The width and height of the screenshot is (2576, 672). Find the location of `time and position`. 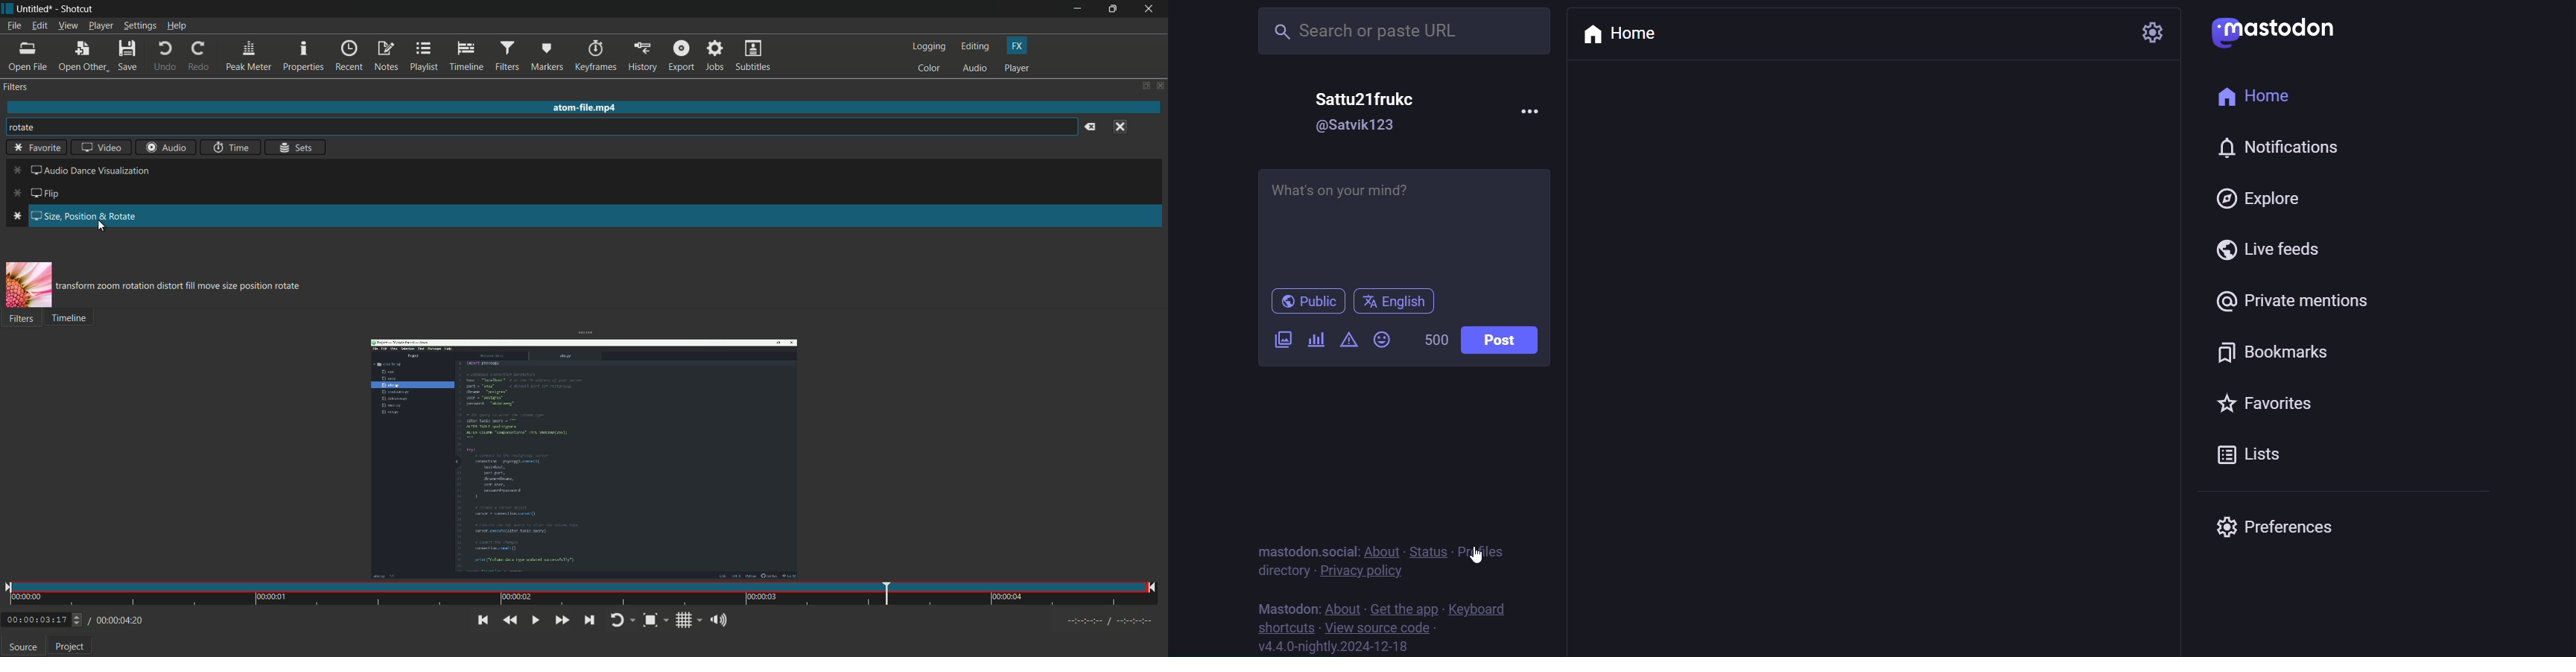

time and position is located at coordinates (582, 594).